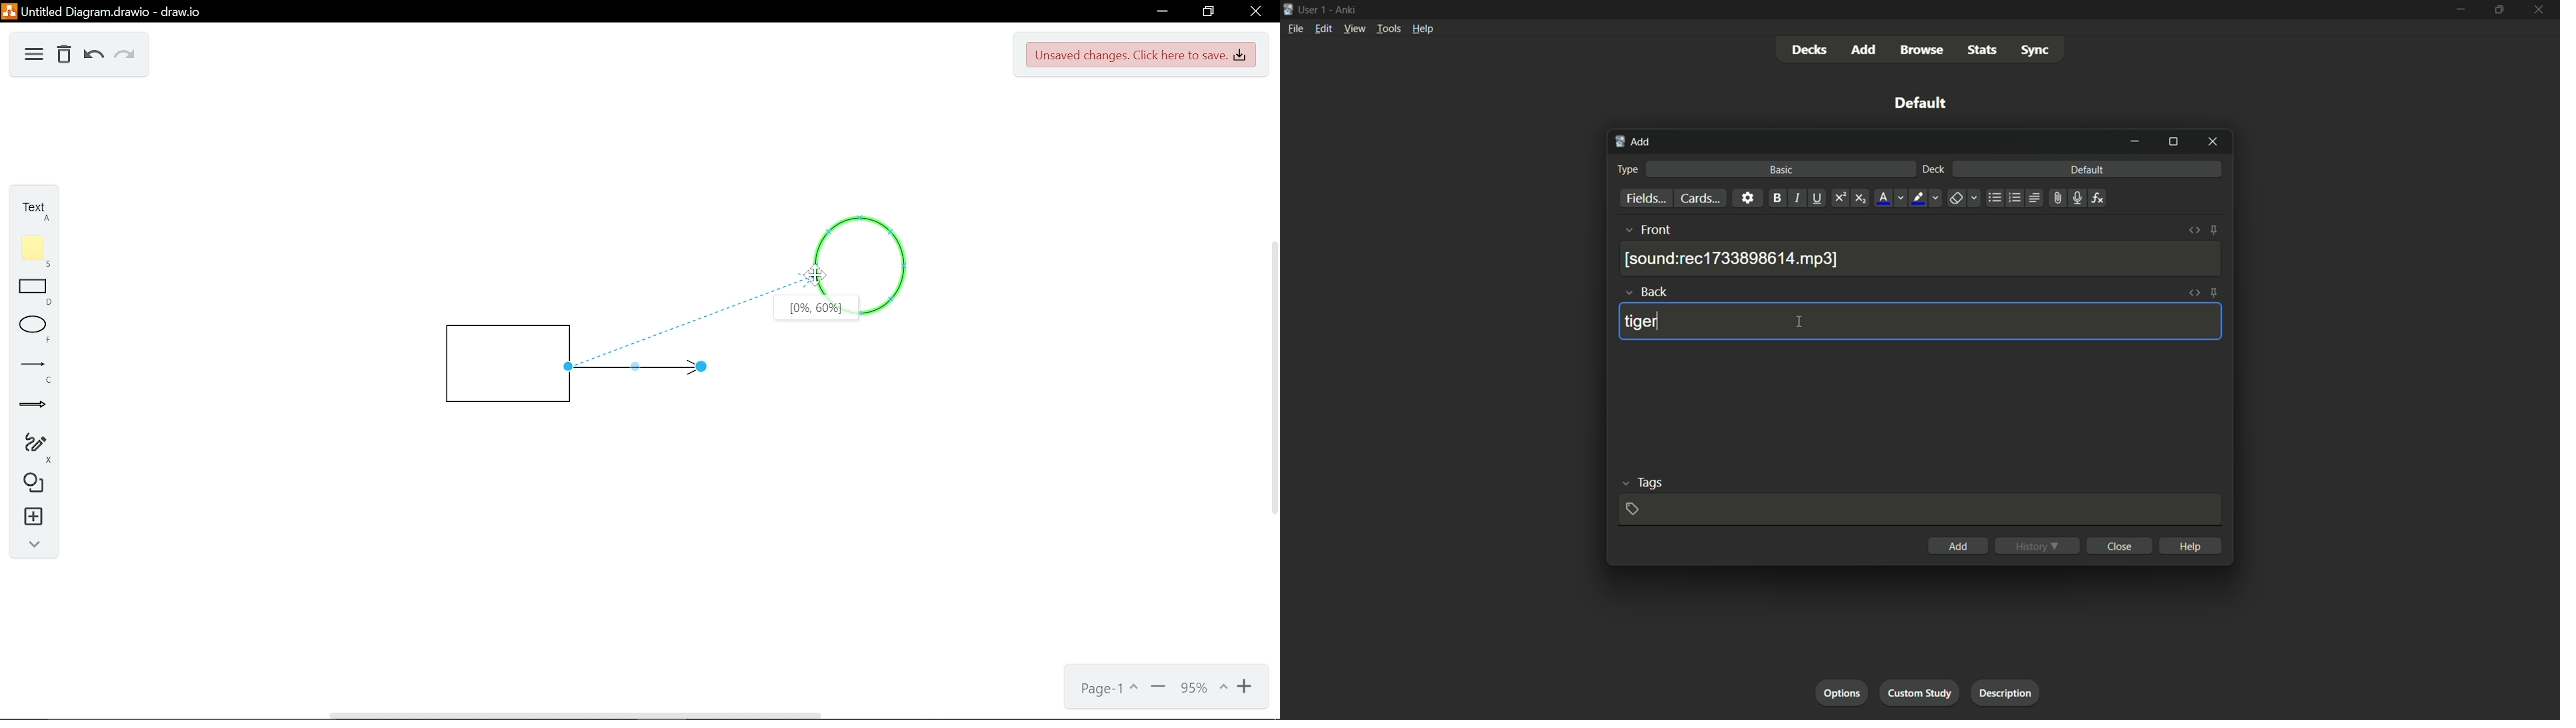 The image size is (2576, 728). Describe the element at coordinates (1957, 546) in the screenshot. I see `add` at that location.